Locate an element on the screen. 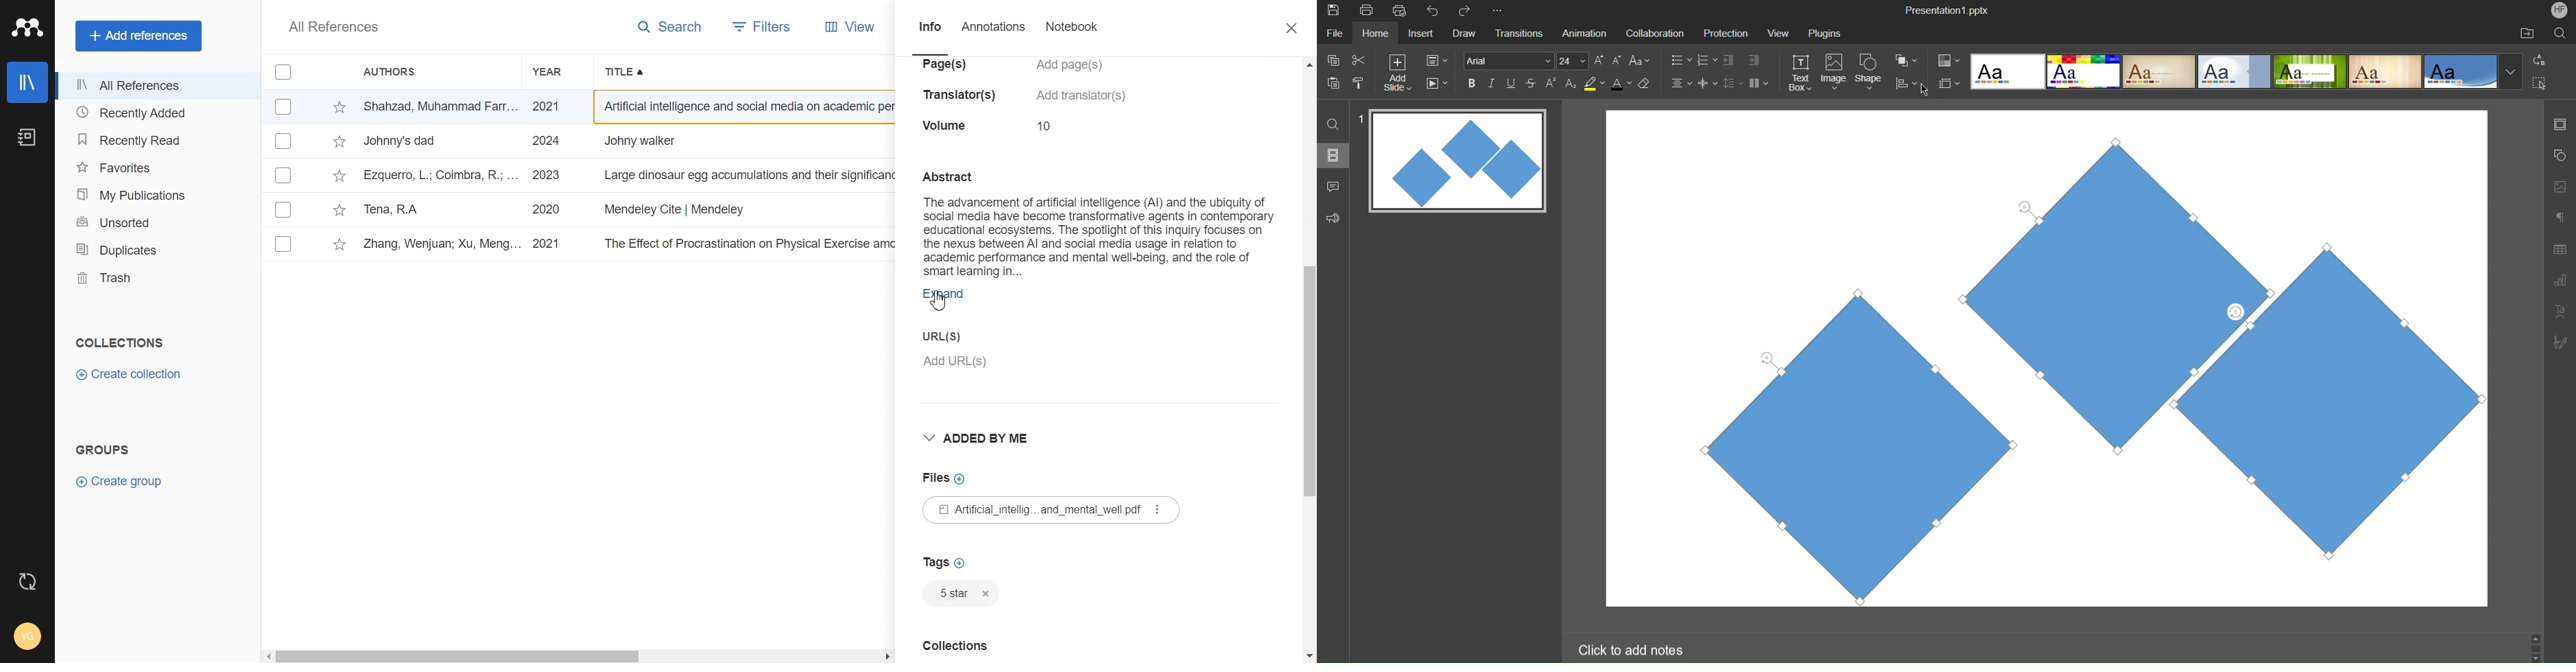 This screenshot has height=672, width=2576. Library  is located at coordinates (27, 82).